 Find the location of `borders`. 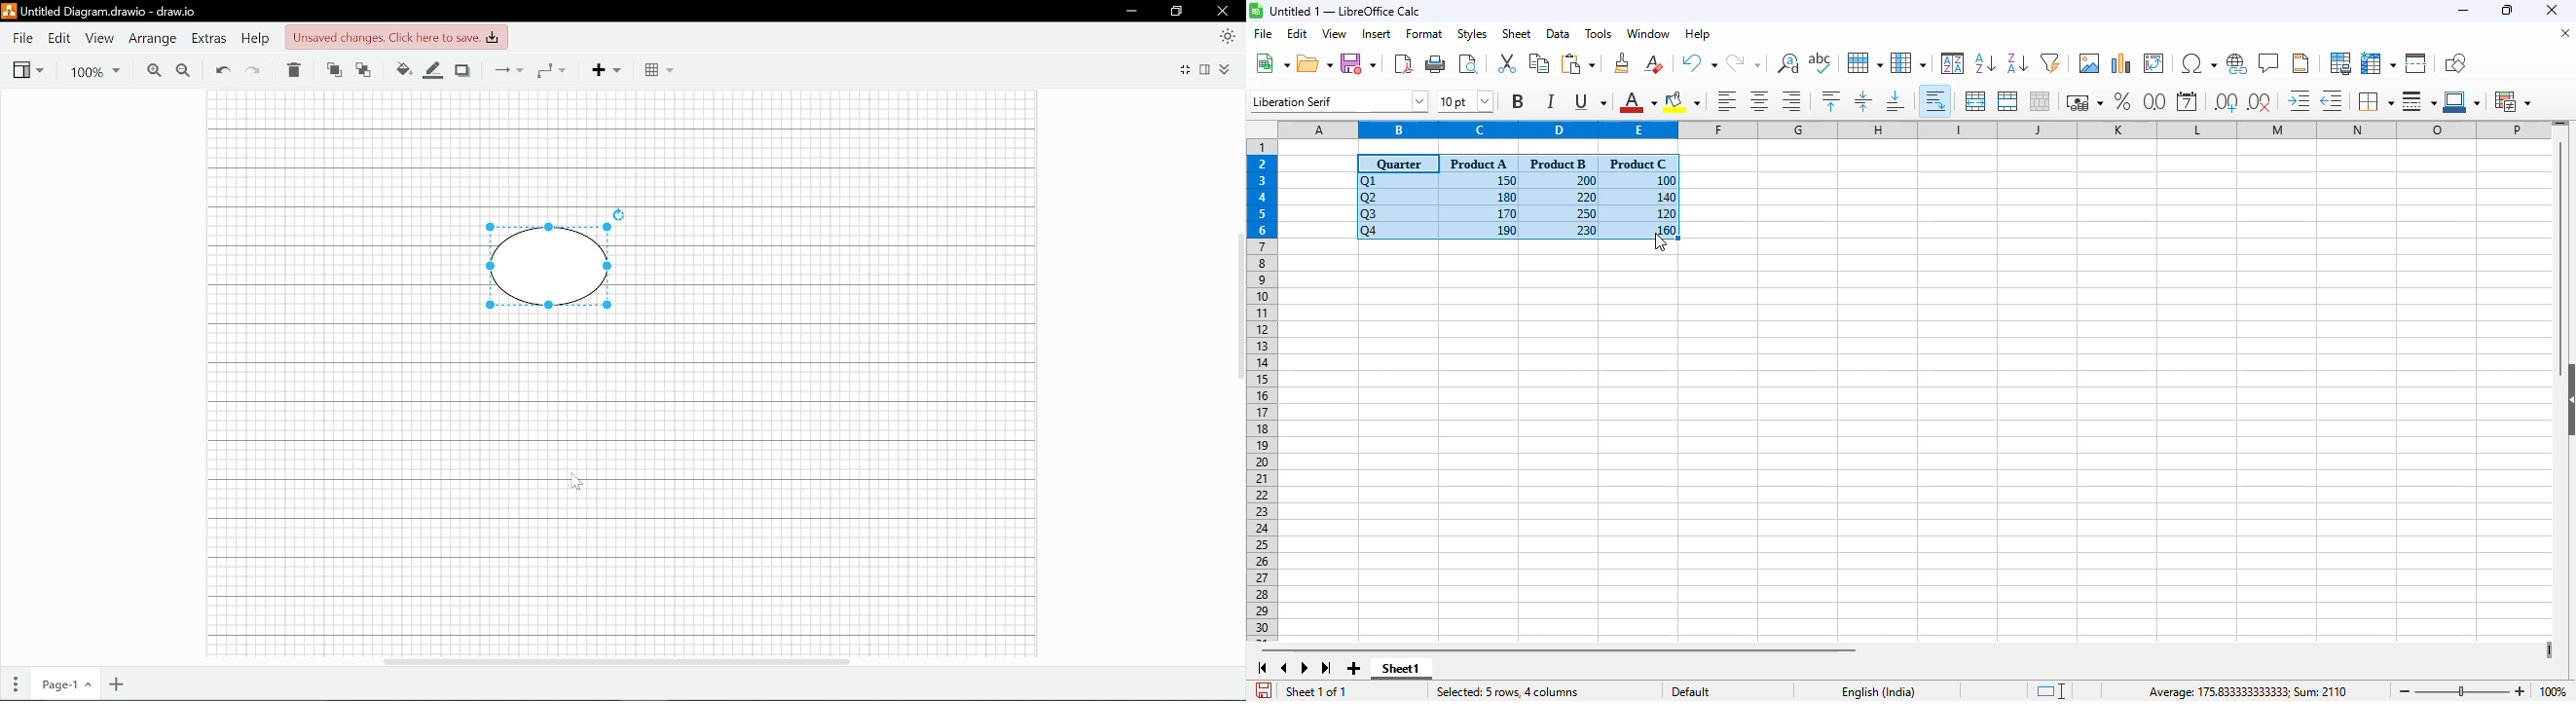

borders is located at coordinates (2375, 100).